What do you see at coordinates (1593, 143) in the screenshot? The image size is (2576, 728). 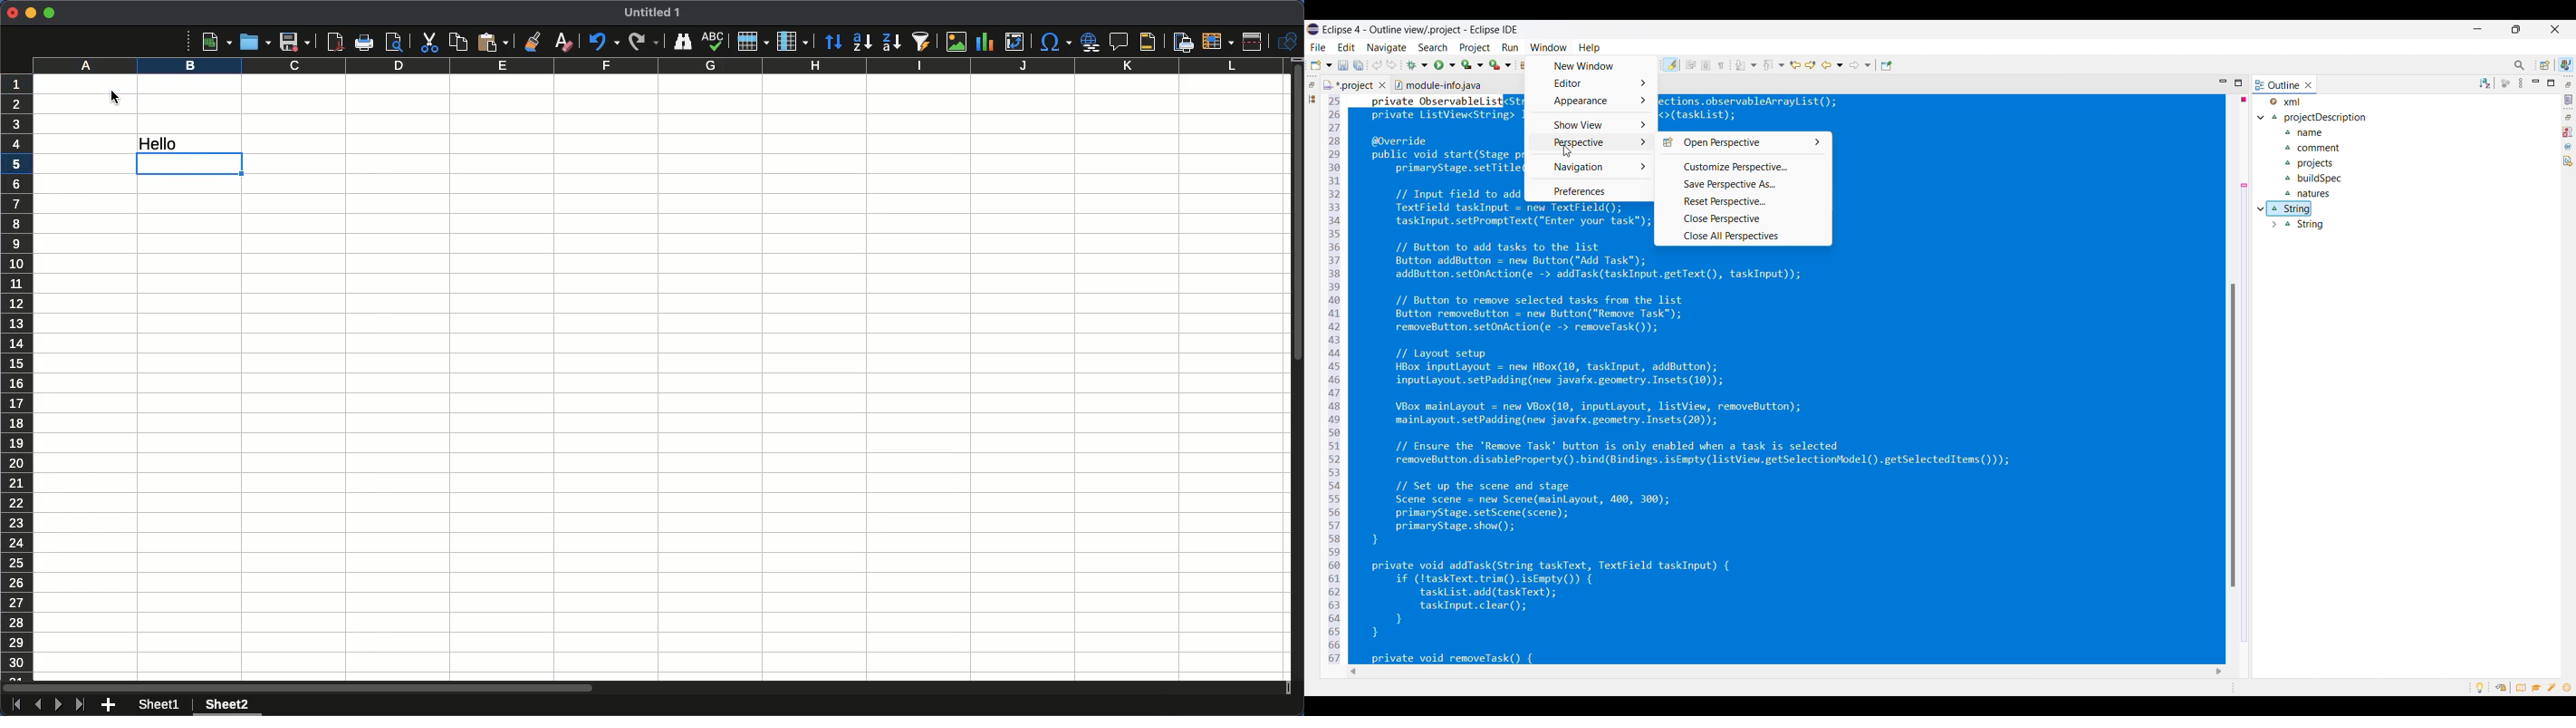 I see `Perspective options` at bounding box center [1593, 143].